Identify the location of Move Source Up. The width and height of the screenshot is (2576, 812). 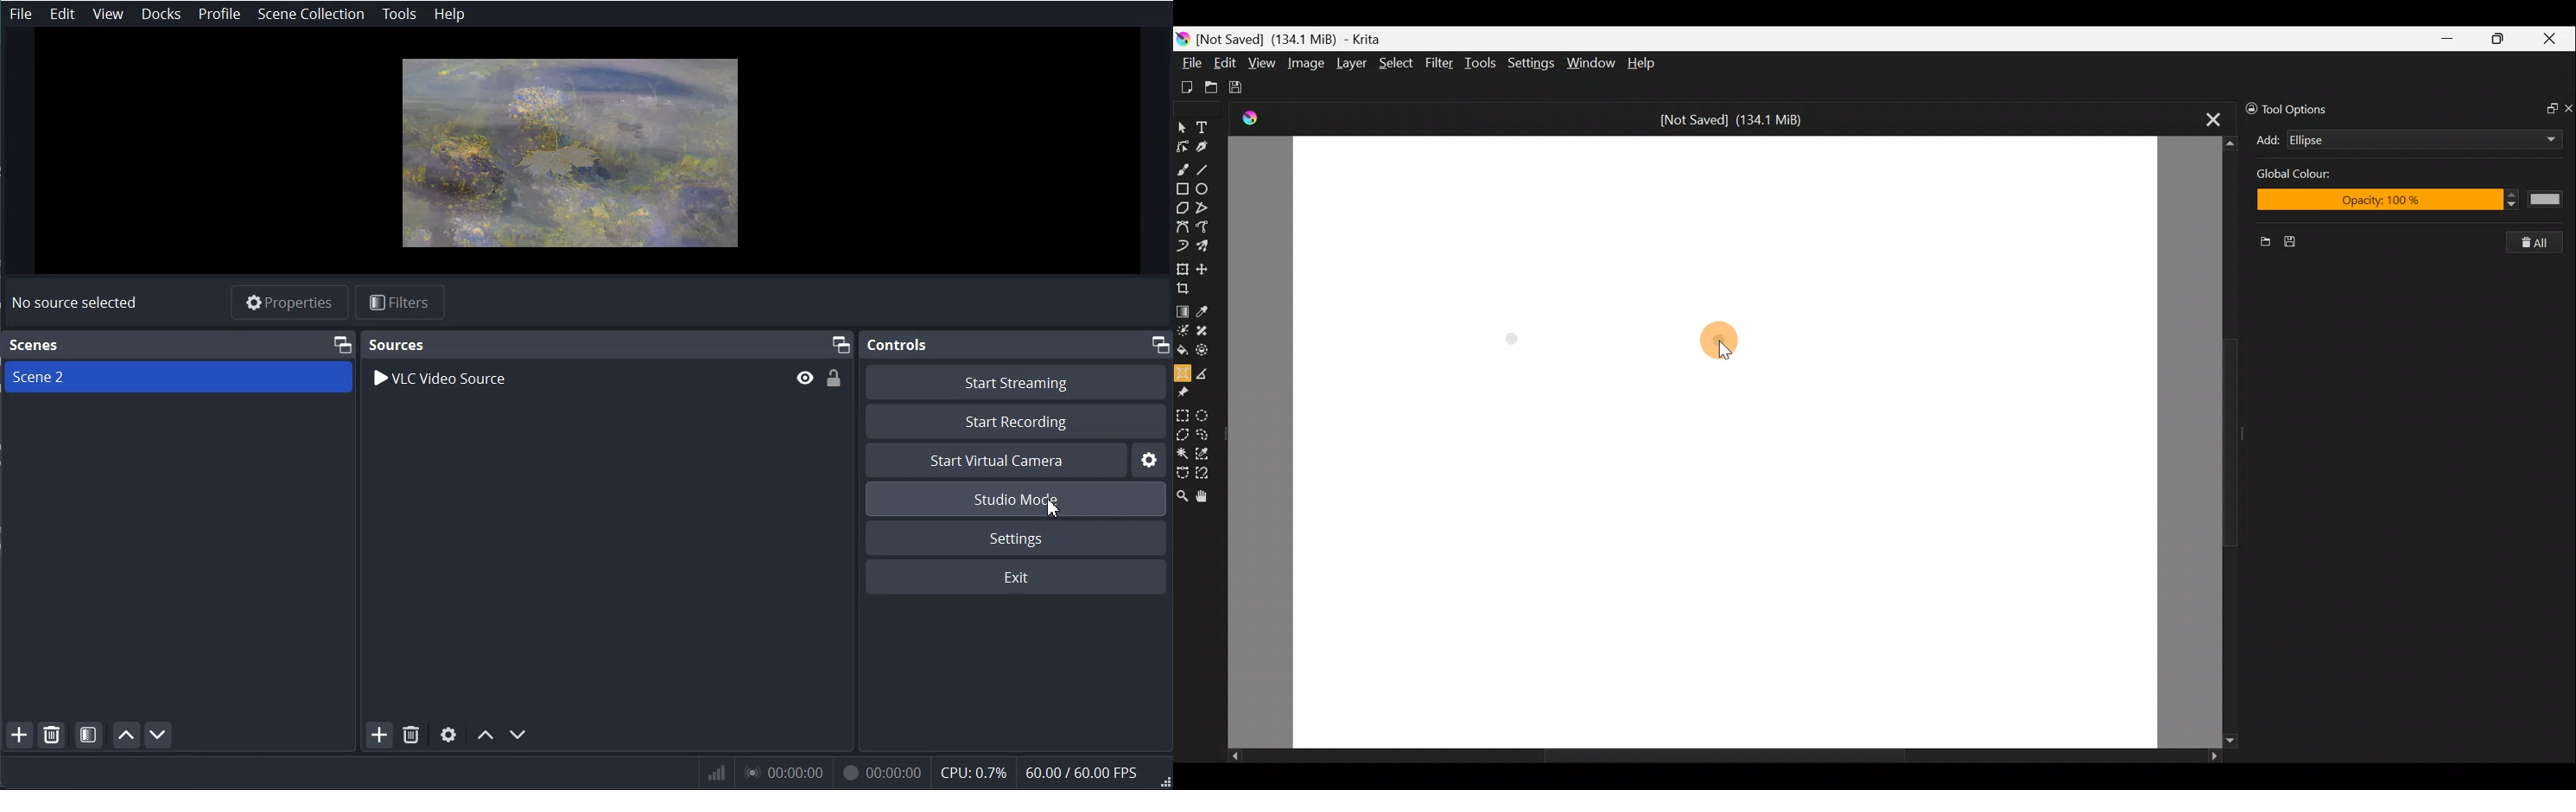
(483, 734).